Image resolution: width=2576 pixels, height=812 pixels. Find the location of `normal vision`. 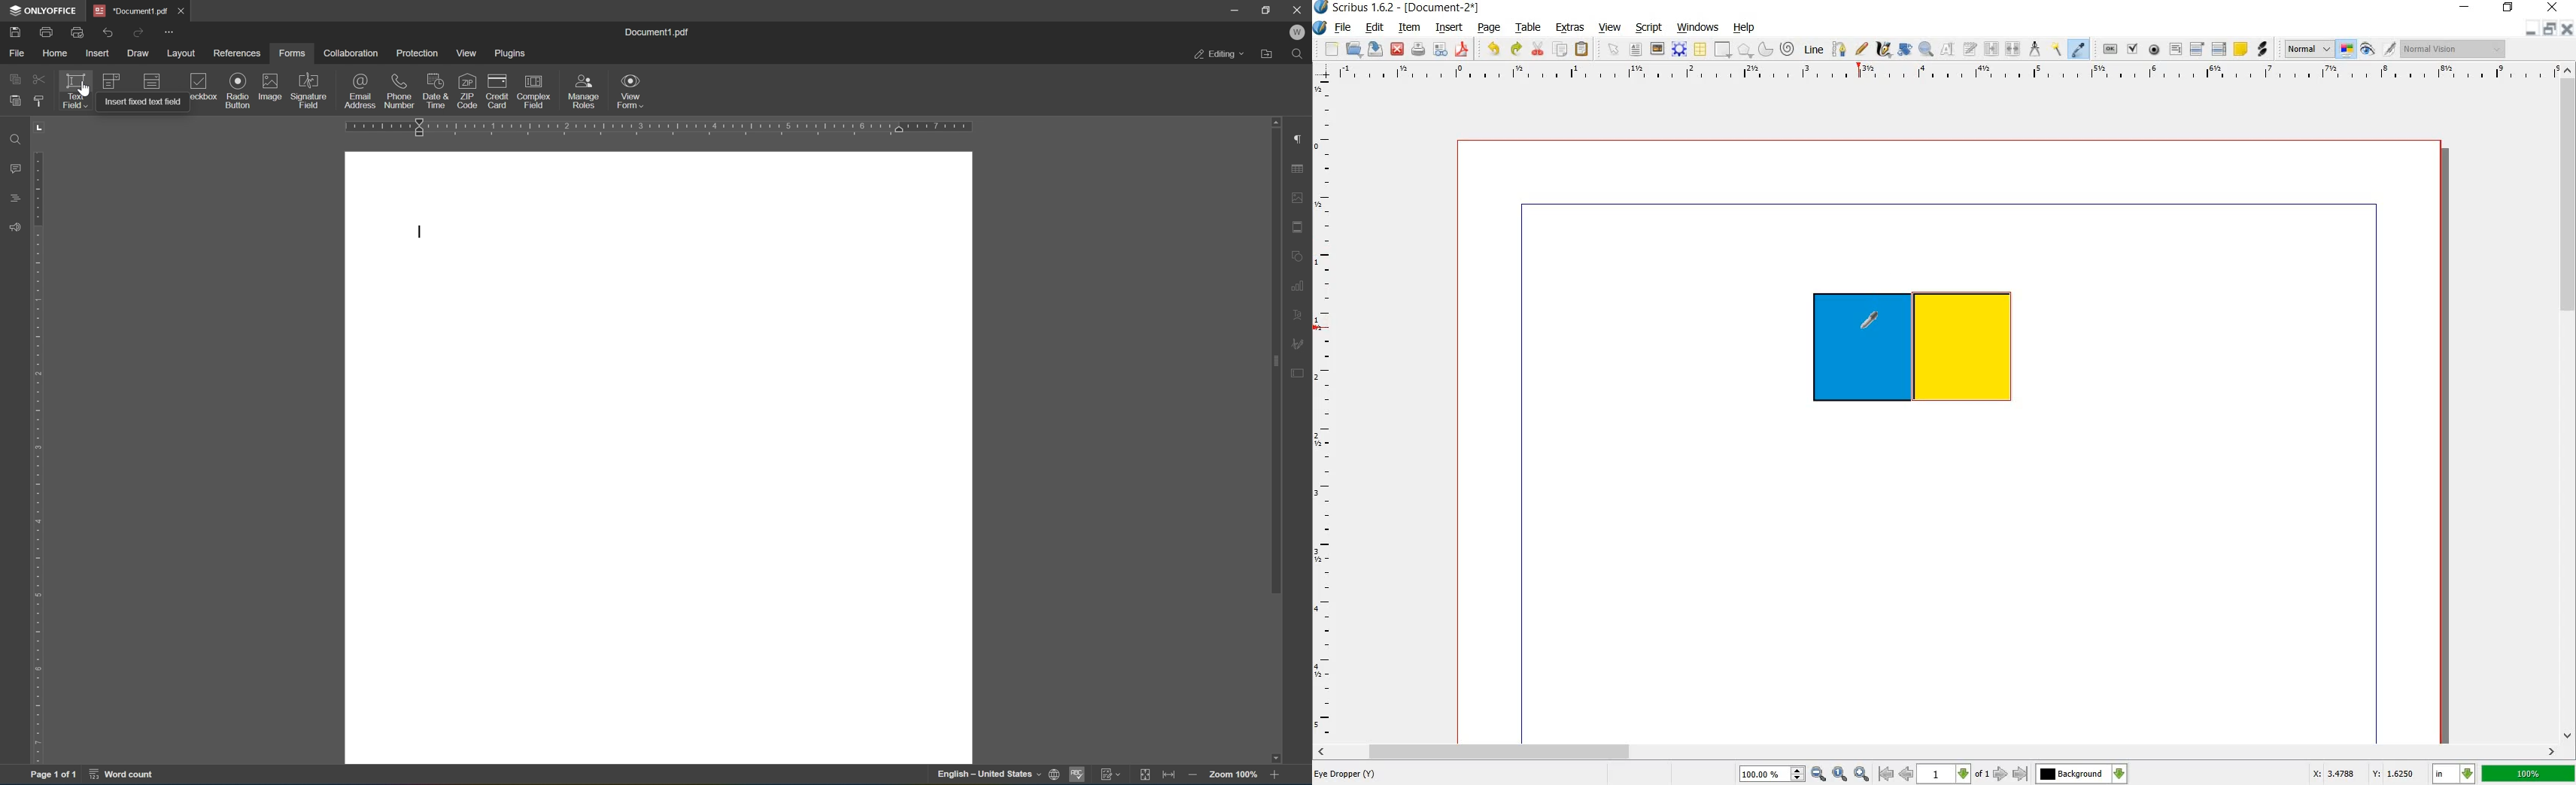

normal vision is located at coordinates (2453, 50).